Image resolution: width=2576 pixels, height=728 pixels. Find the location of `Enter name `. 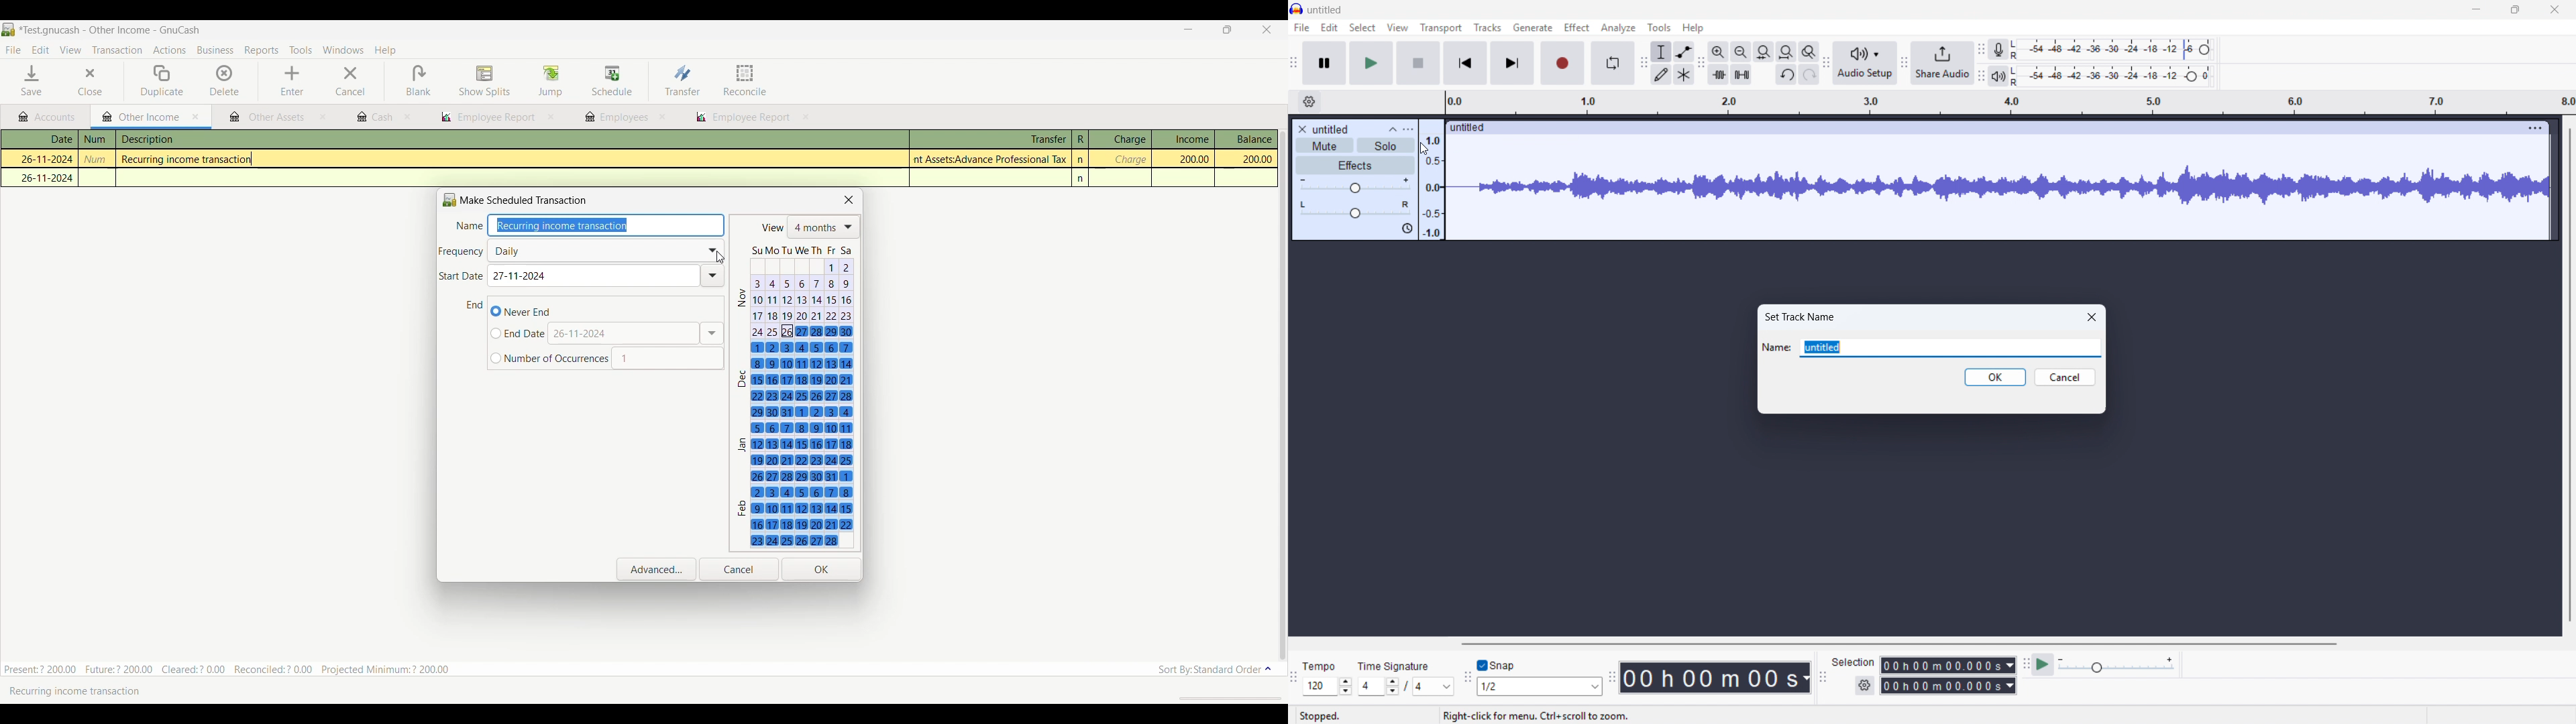

Enter name  is located at coordinates (1950, 348).